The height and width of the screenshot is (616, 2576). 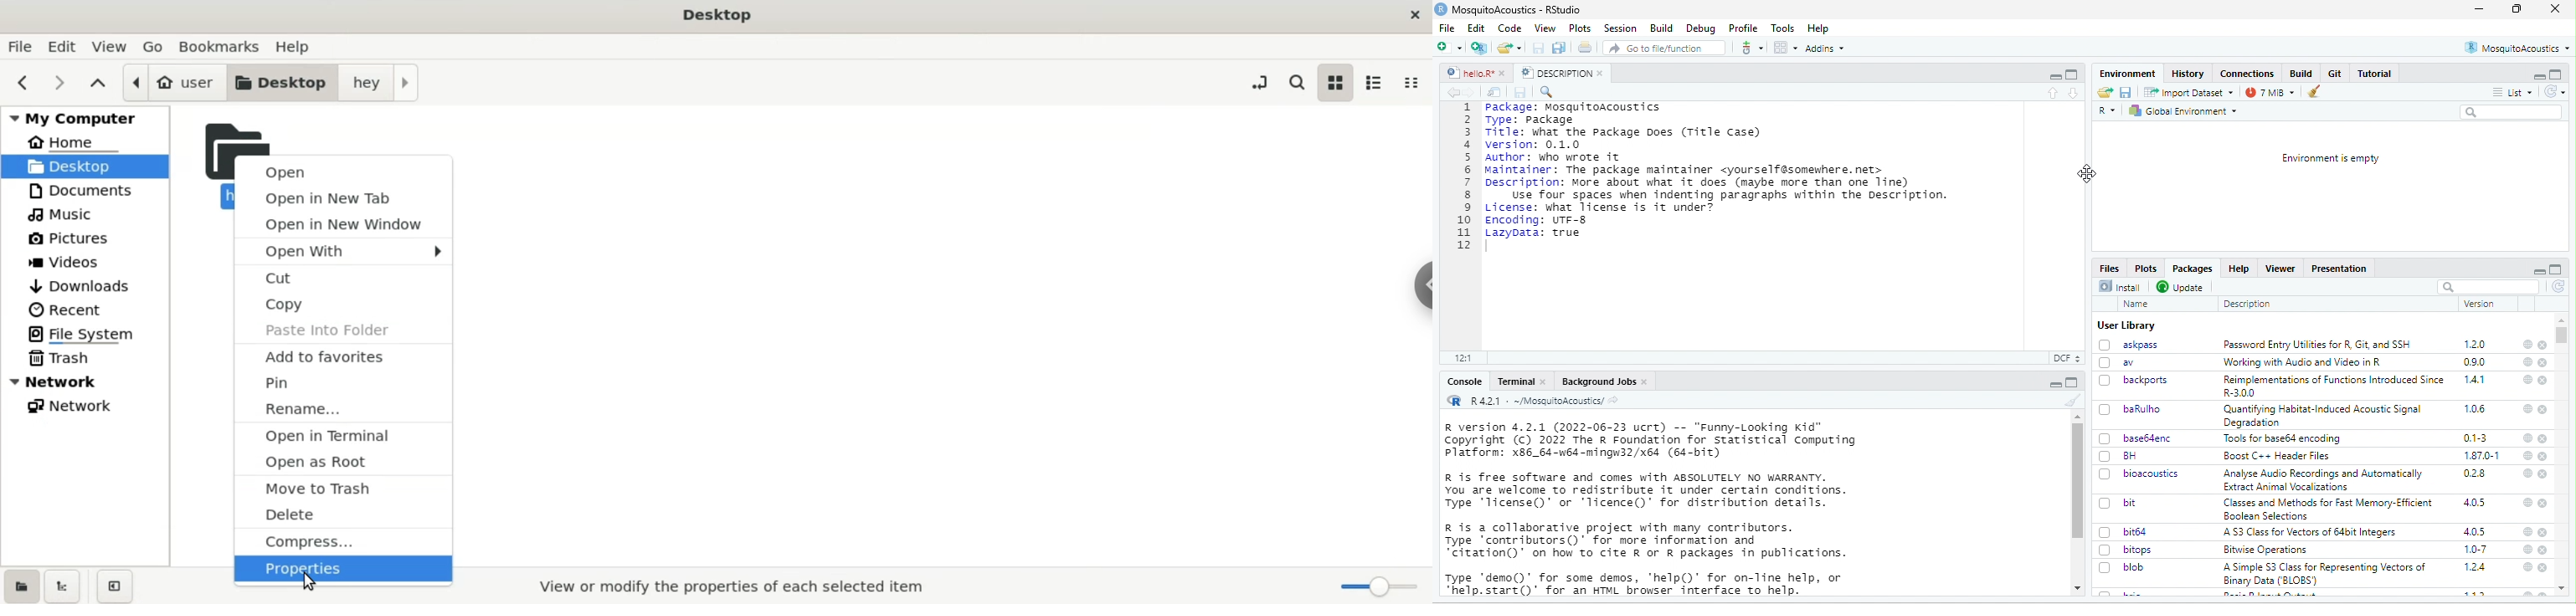 What do you see at coordinates (2554, 91) in the screenshot?
I see `Refresh` at bounding box center [2554, 91].